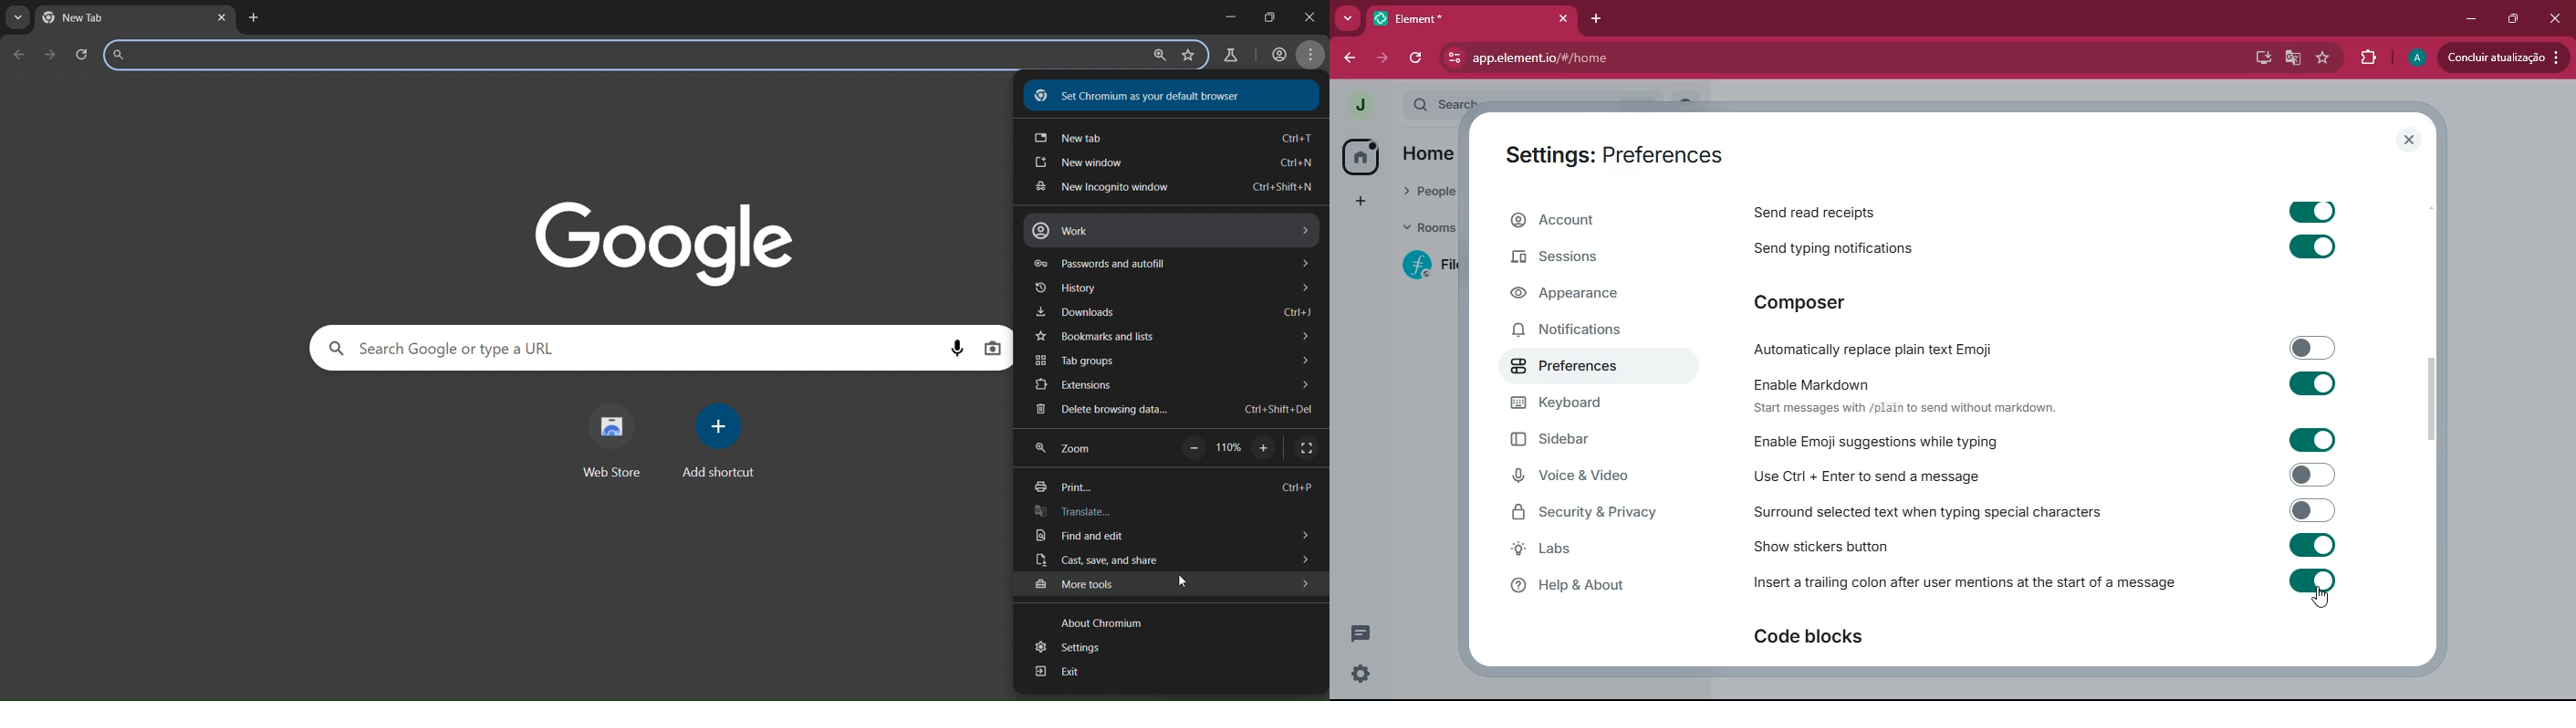 The image size is (2576, 728). I want to click on forward, so click(1385, 58).